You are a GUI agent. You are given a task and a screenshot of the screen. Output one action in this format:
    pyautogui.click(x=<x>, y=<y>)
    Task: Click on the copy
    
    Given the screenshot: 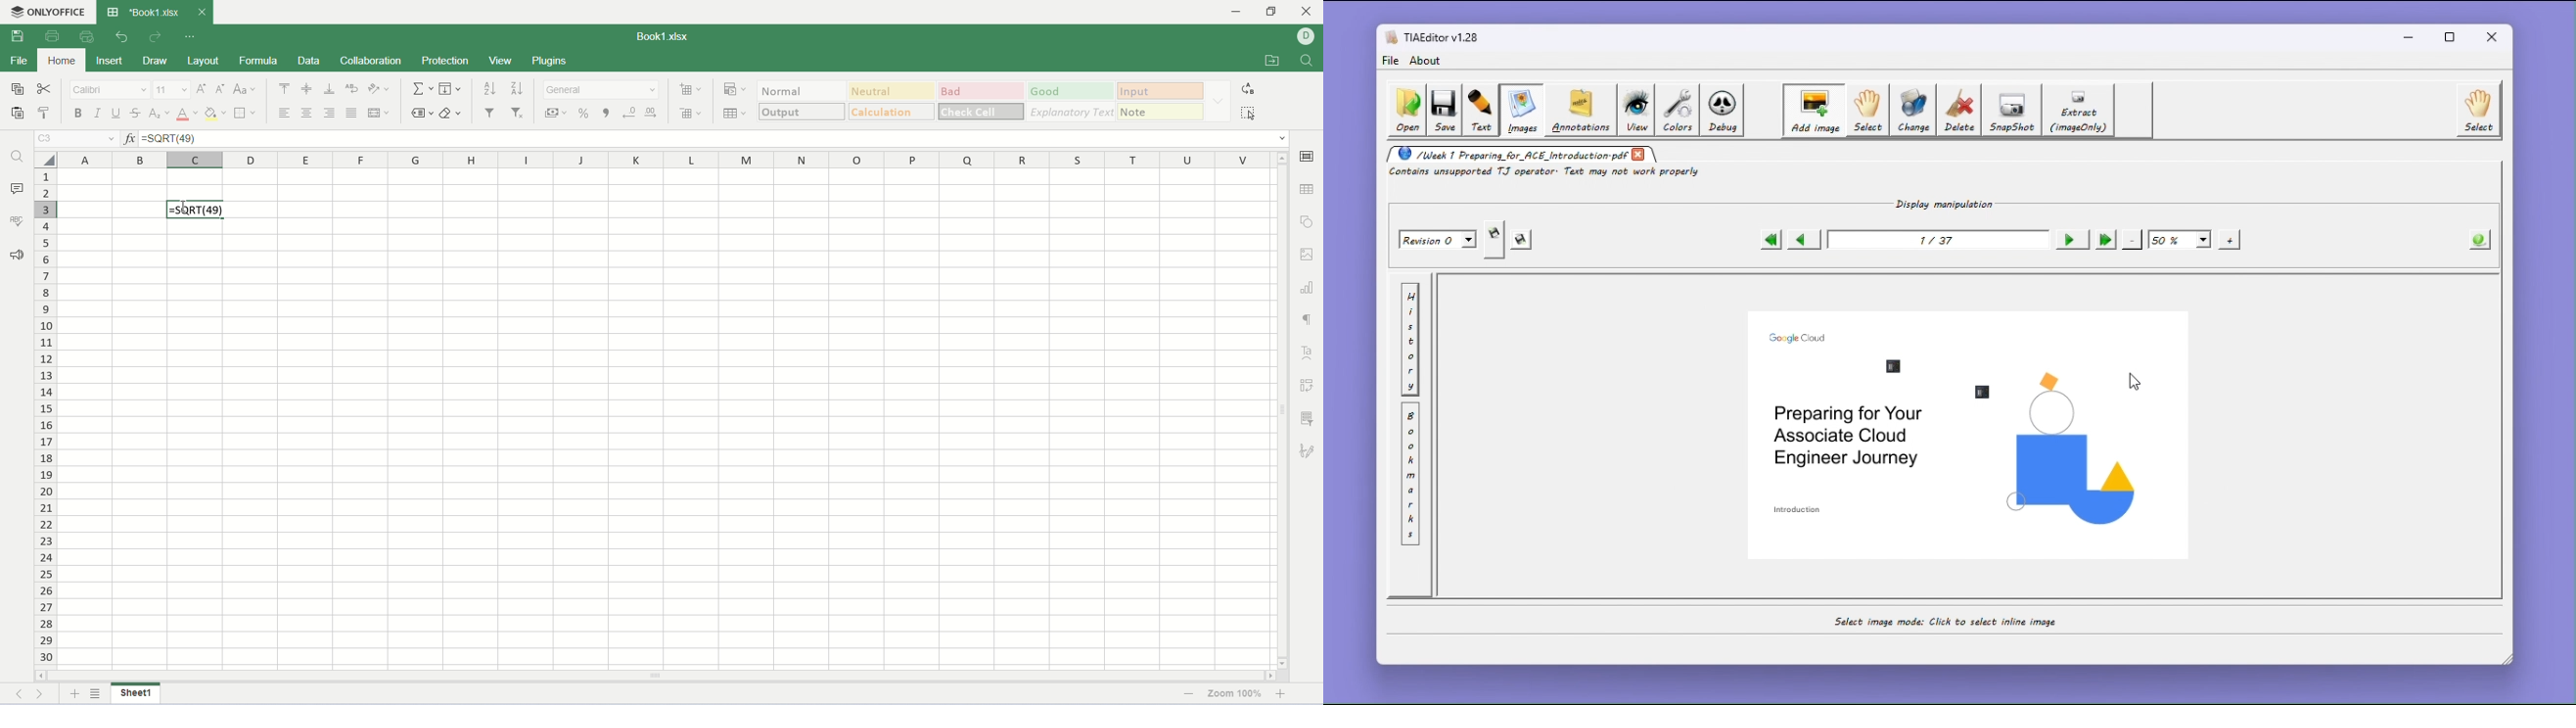 What is the action you would take?
    pyautogui.click(x=14, y=88)
    